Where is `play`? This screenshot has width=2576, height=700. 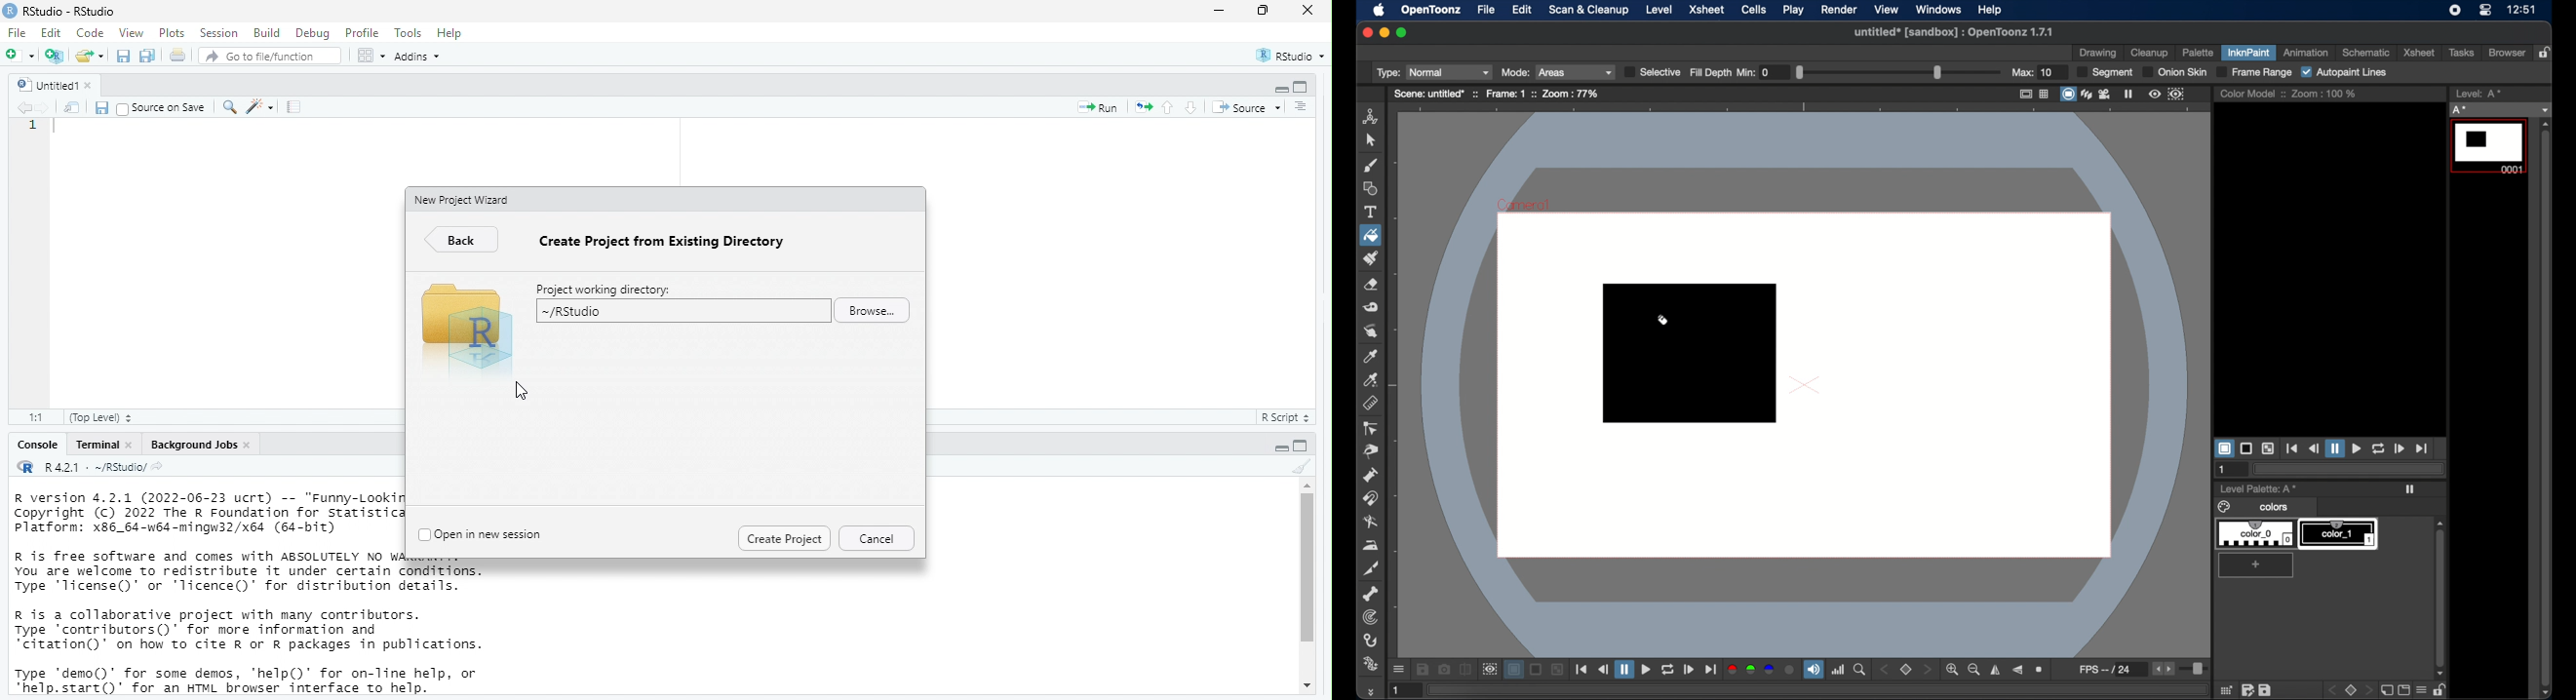
play is located at coordinates (1794, 9).